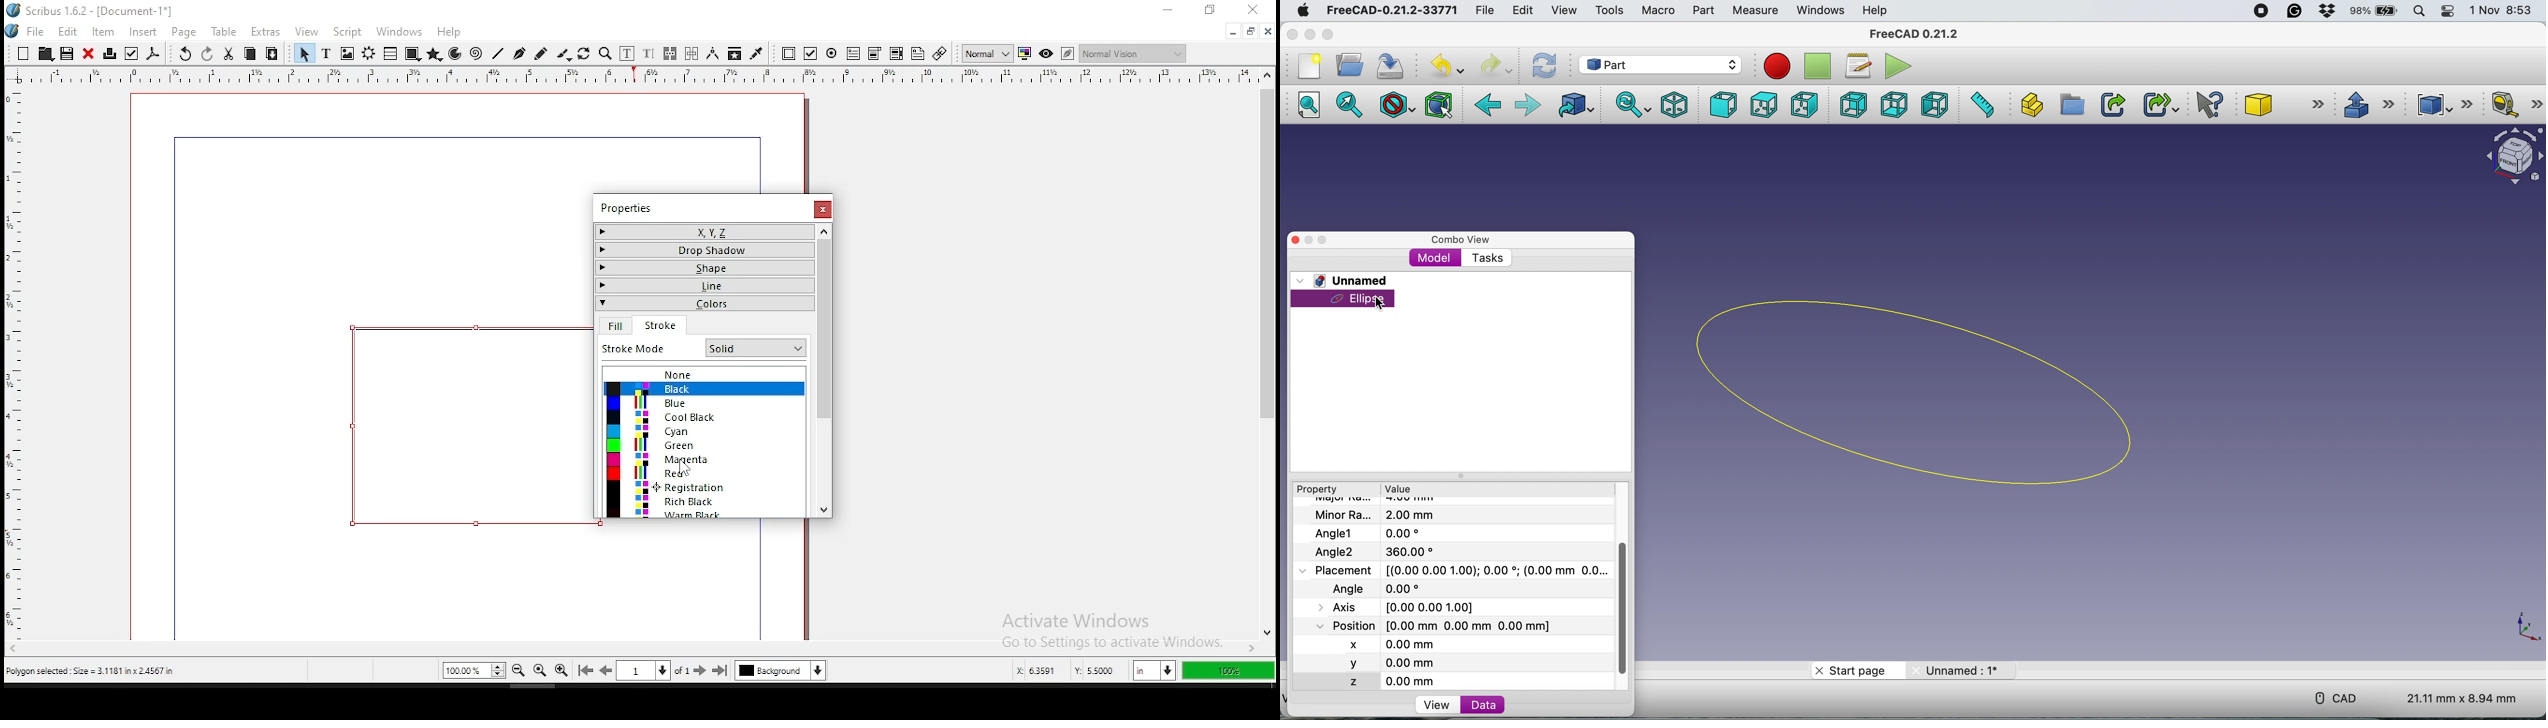 Image resolution: width=2548 pixels, height=728 pixels. What do you see at coordinates (1390, 11) in the screenshot?
I see `freecad` at bounding box center [1390, 11].